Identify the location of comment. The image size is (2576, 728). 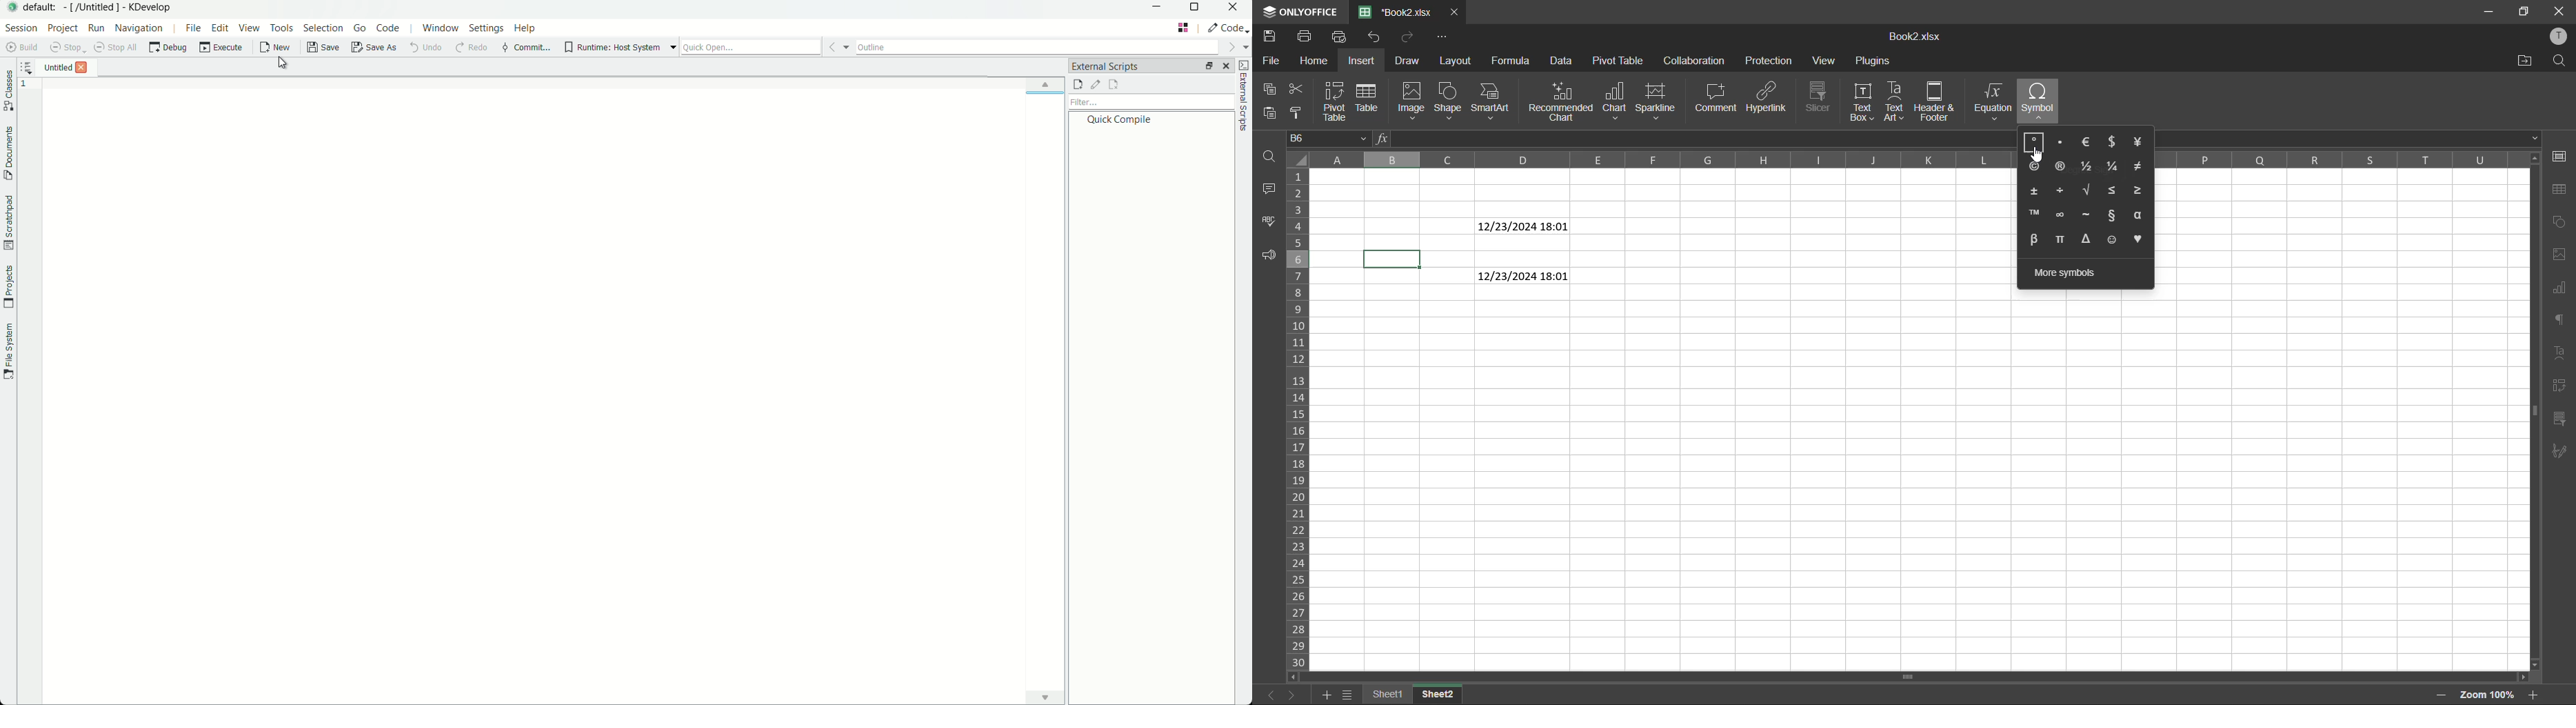
(1719, 97).